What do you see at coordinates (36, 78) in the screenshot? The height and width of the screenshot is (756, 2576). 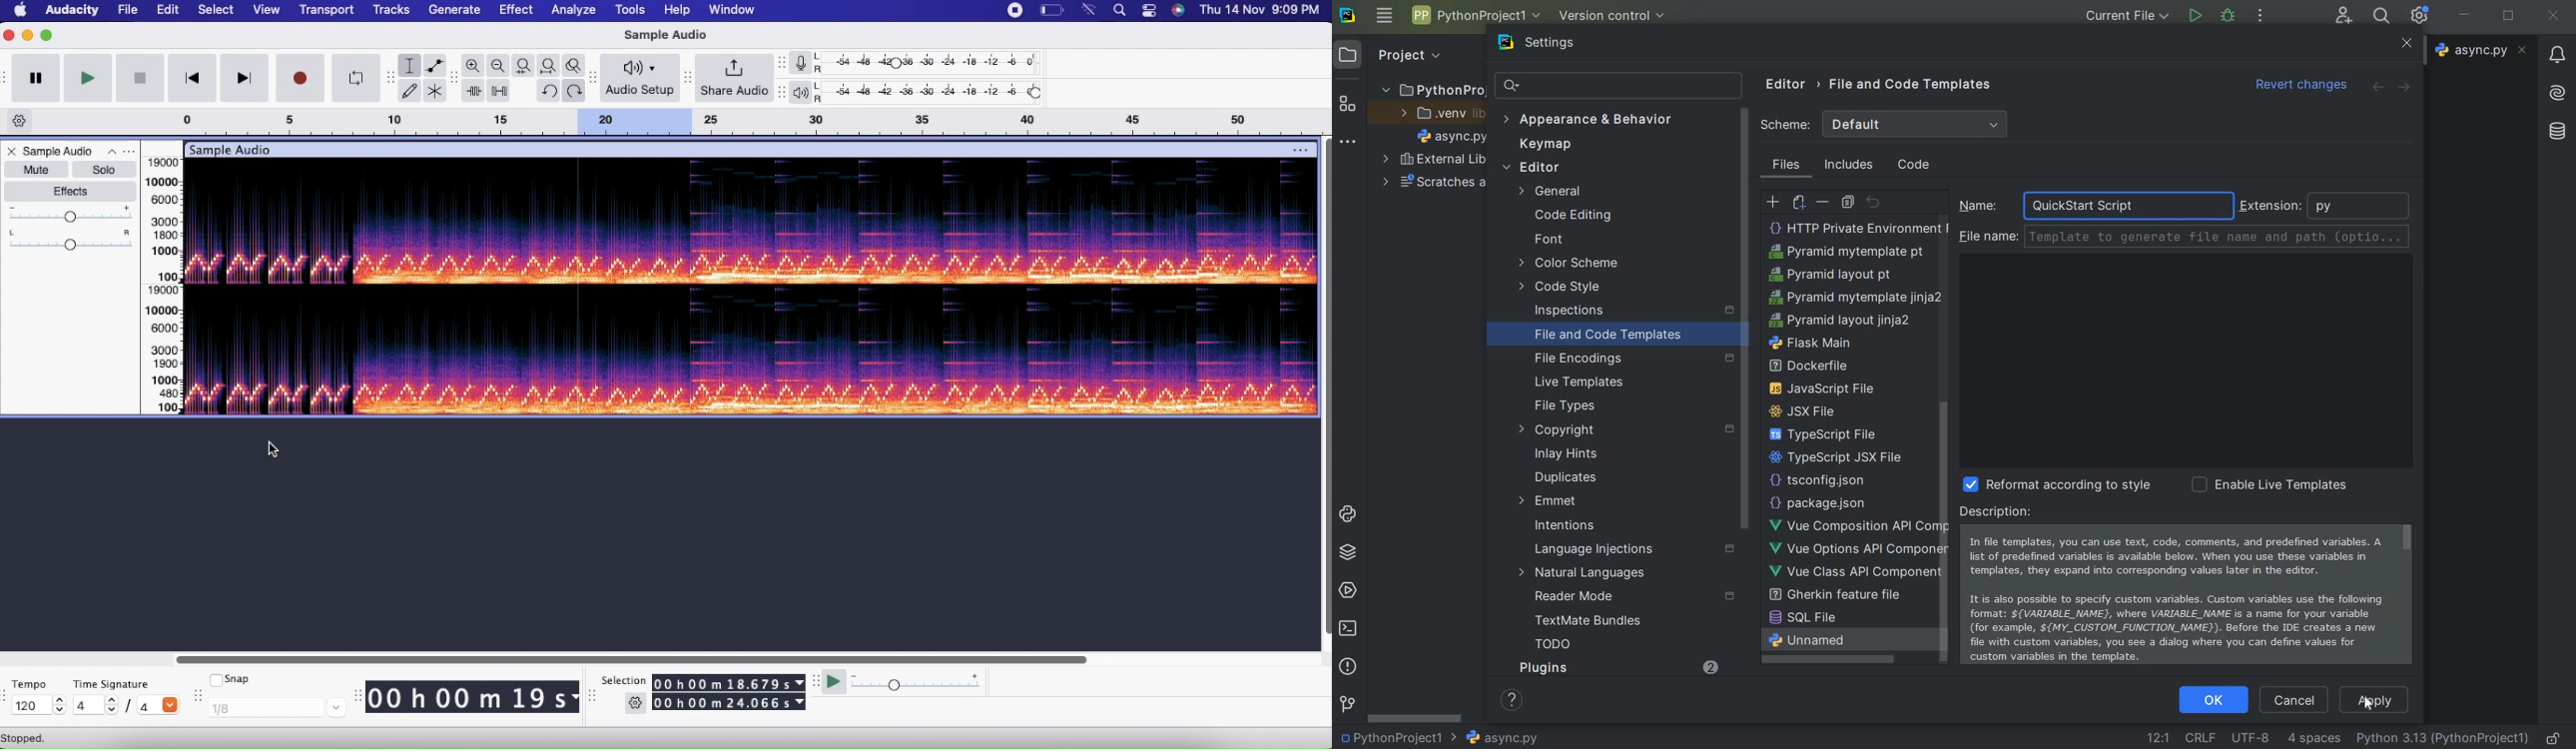 I see `Pause` at bounding box center [36, 78].